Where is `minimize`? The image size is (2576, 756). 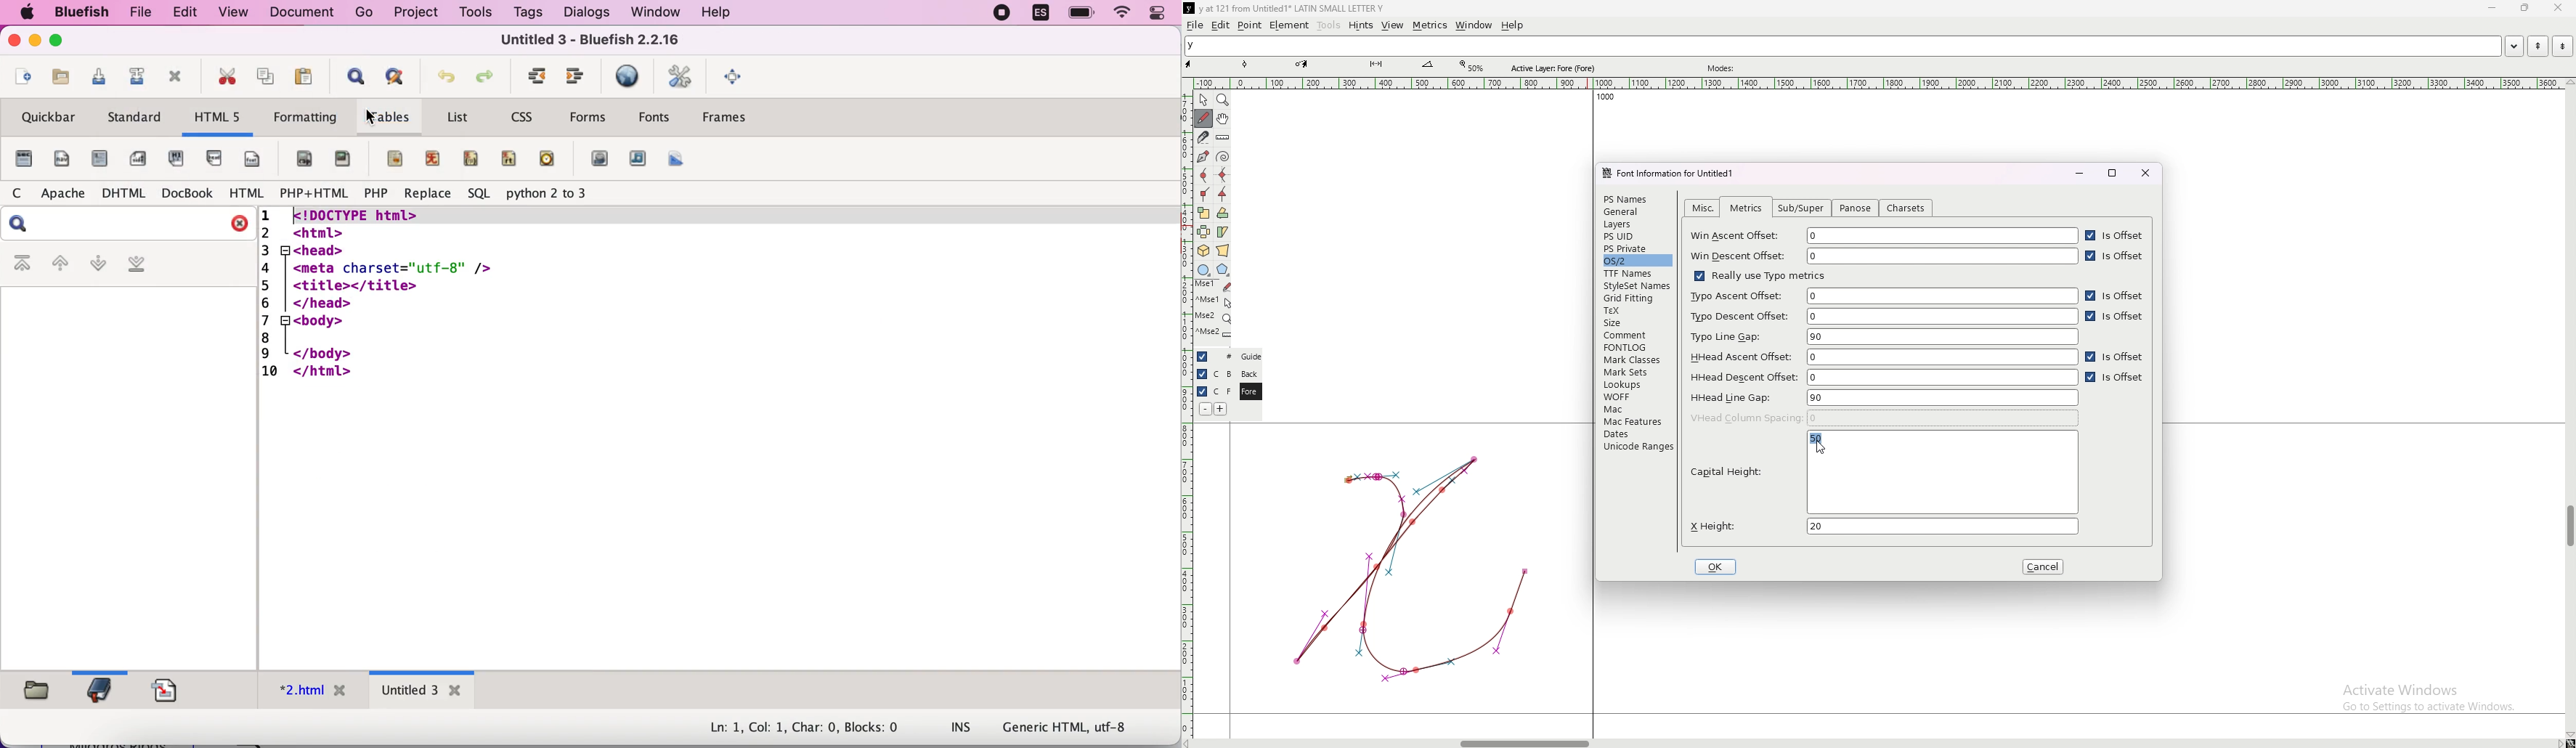 minimize is located at coordinates (36, 41).